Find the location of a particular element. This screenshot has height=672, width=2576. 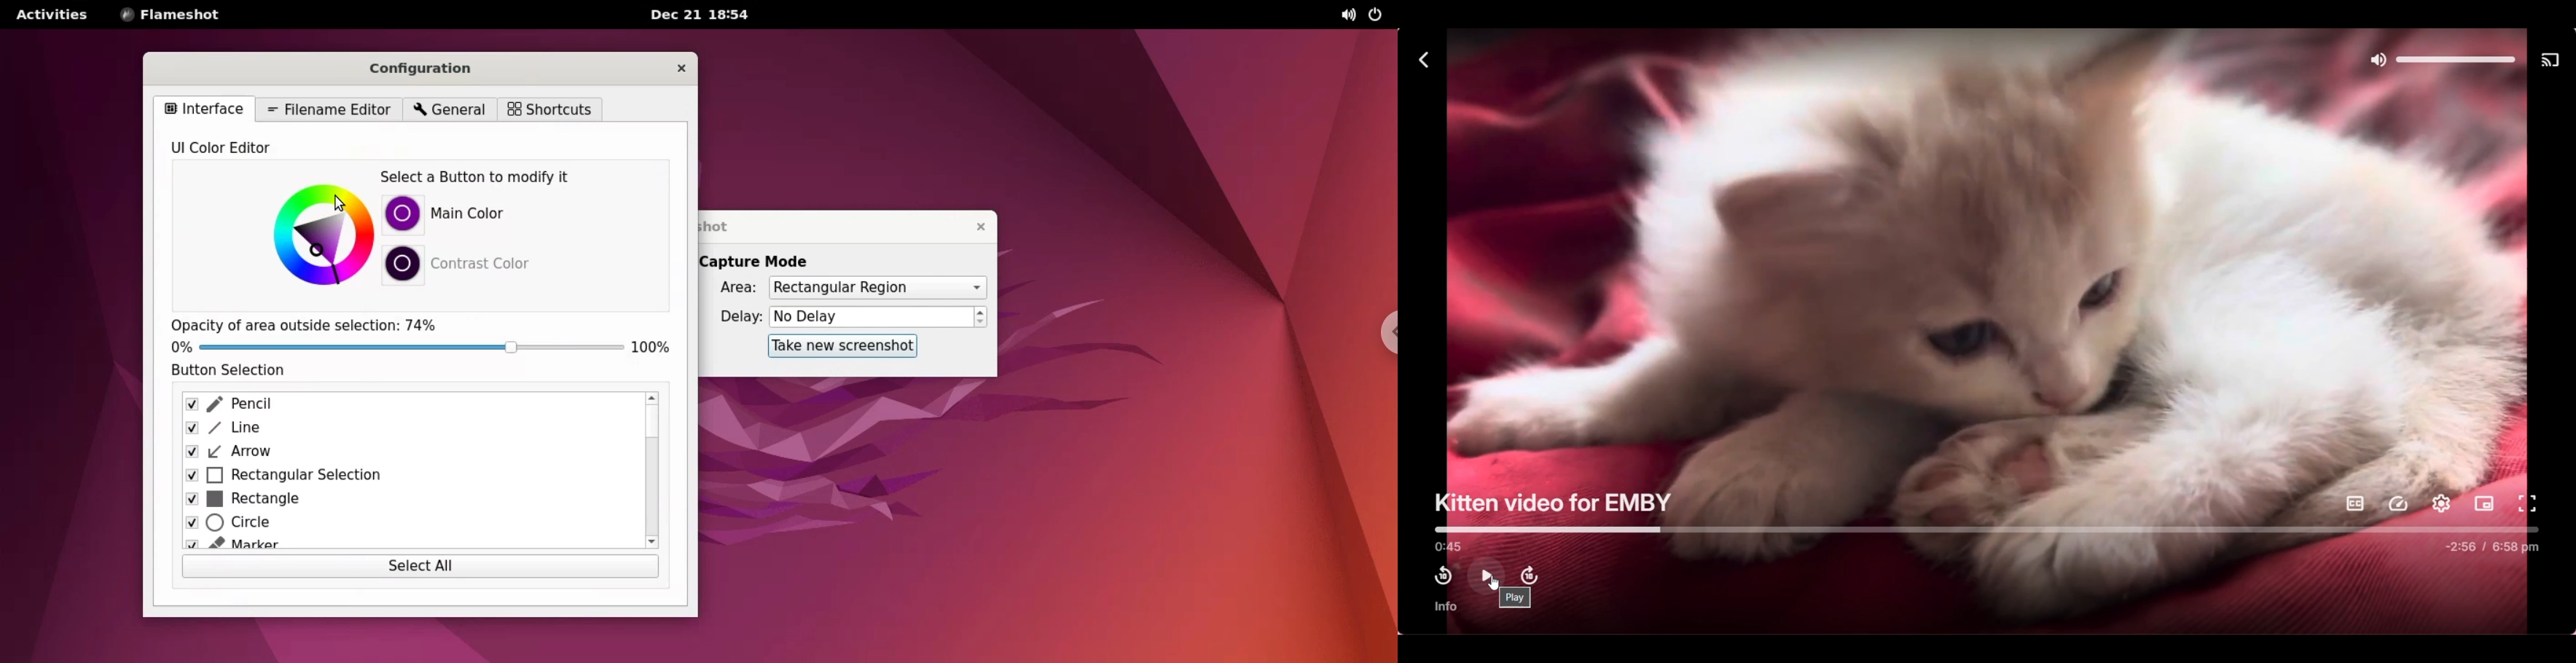

button selection  is located at coordinates (235, 373).